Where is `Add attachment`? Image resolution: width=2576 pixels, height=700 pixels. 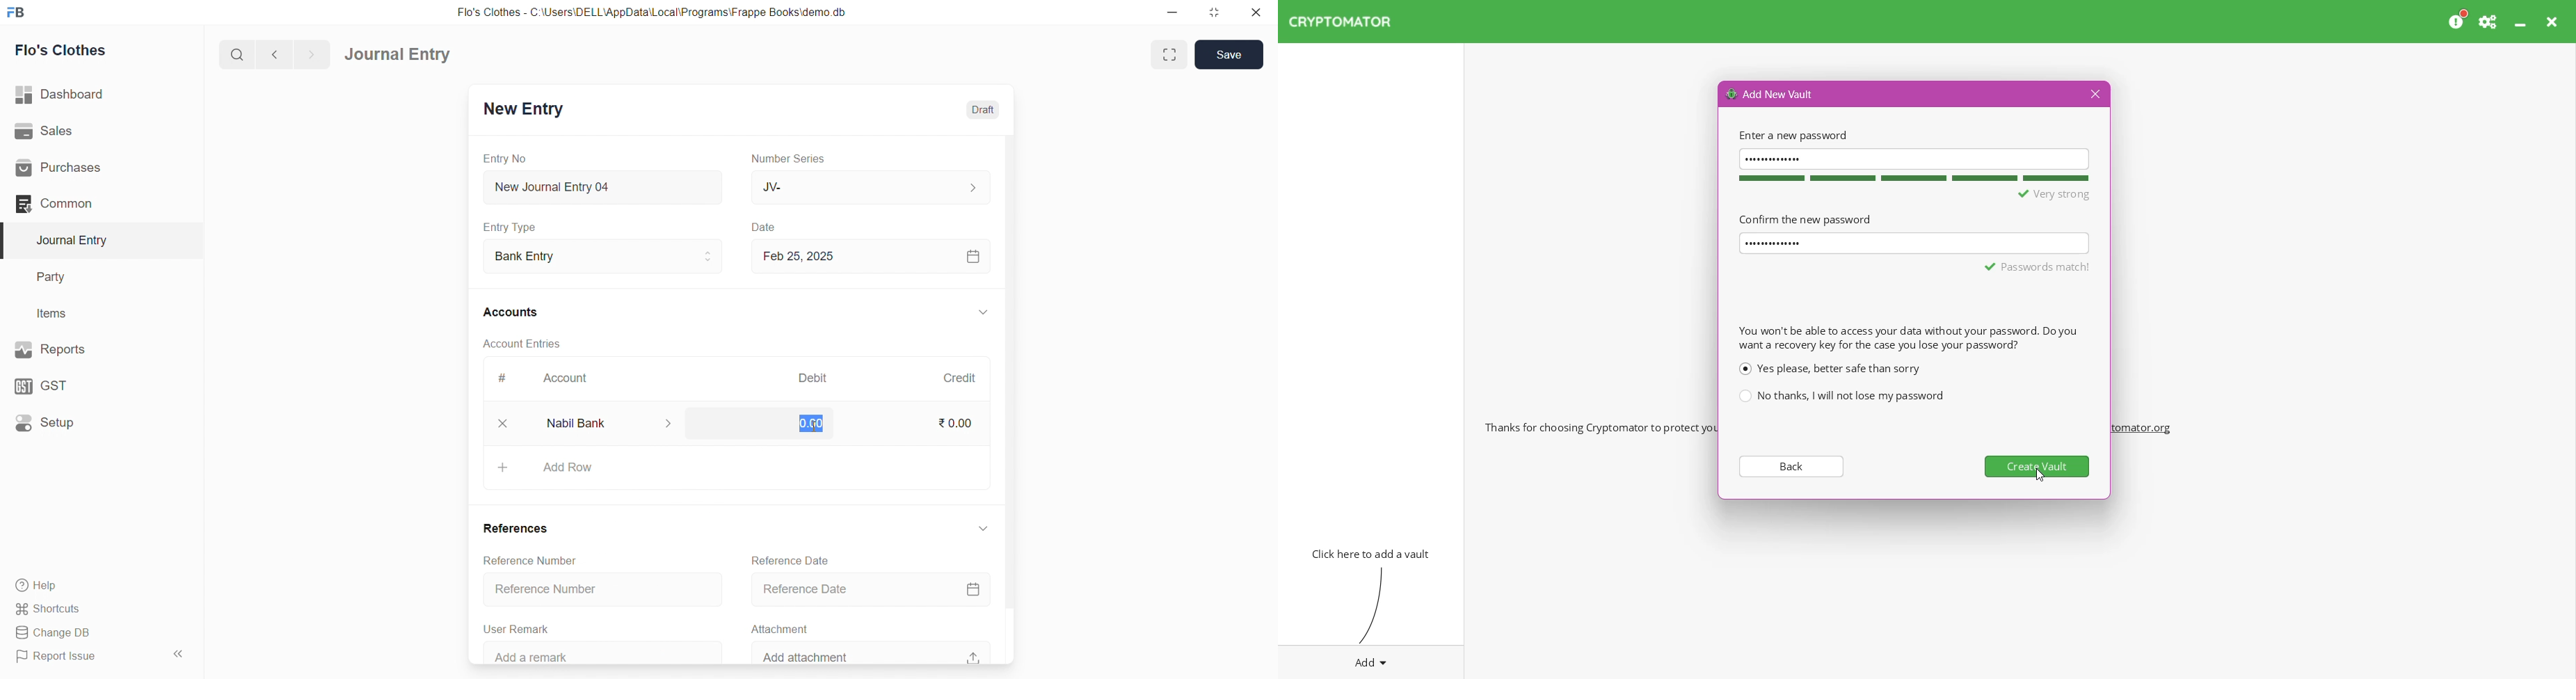
Add attachment is located at coordinates (868, 651).